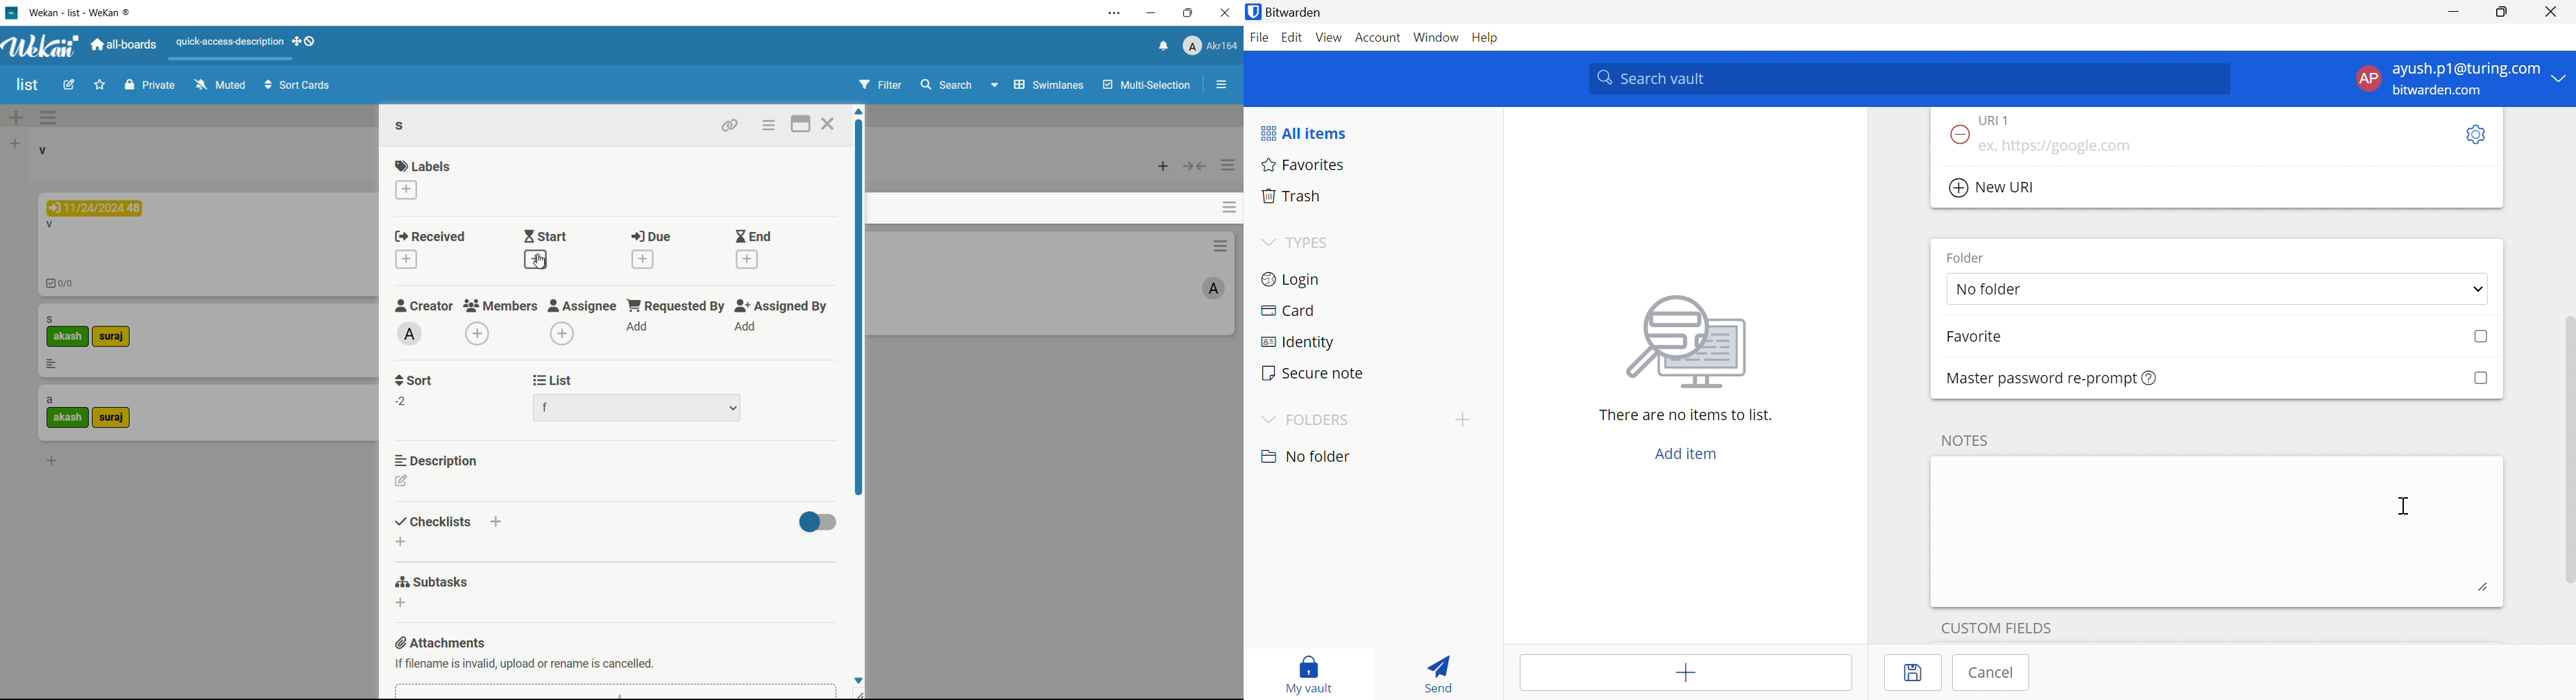 The height and width of the screenshot is (700, 2576). Describe the element at coordinates (13, 13) in the screenshot. I see `app icon` at that location.